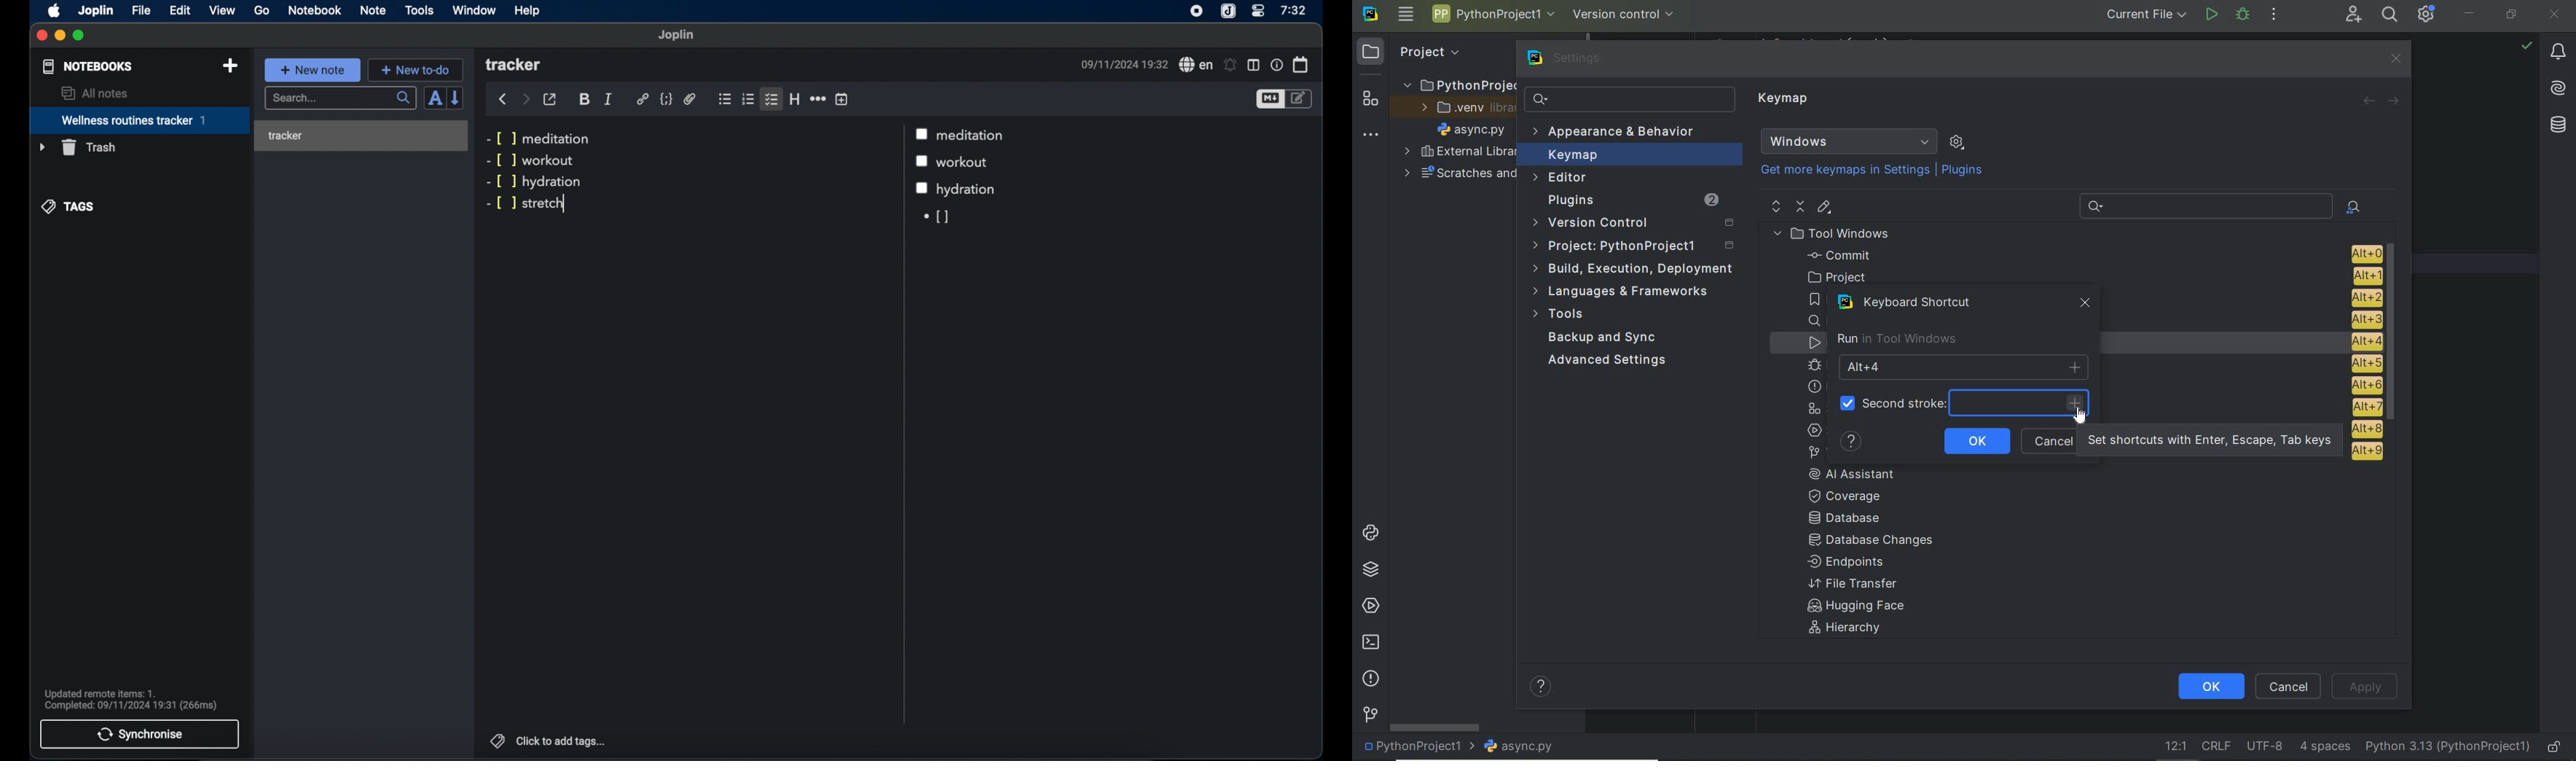 The width and height of the screenshot is (2576, 784). I want to click on Endpoints, so click(1847, 563).